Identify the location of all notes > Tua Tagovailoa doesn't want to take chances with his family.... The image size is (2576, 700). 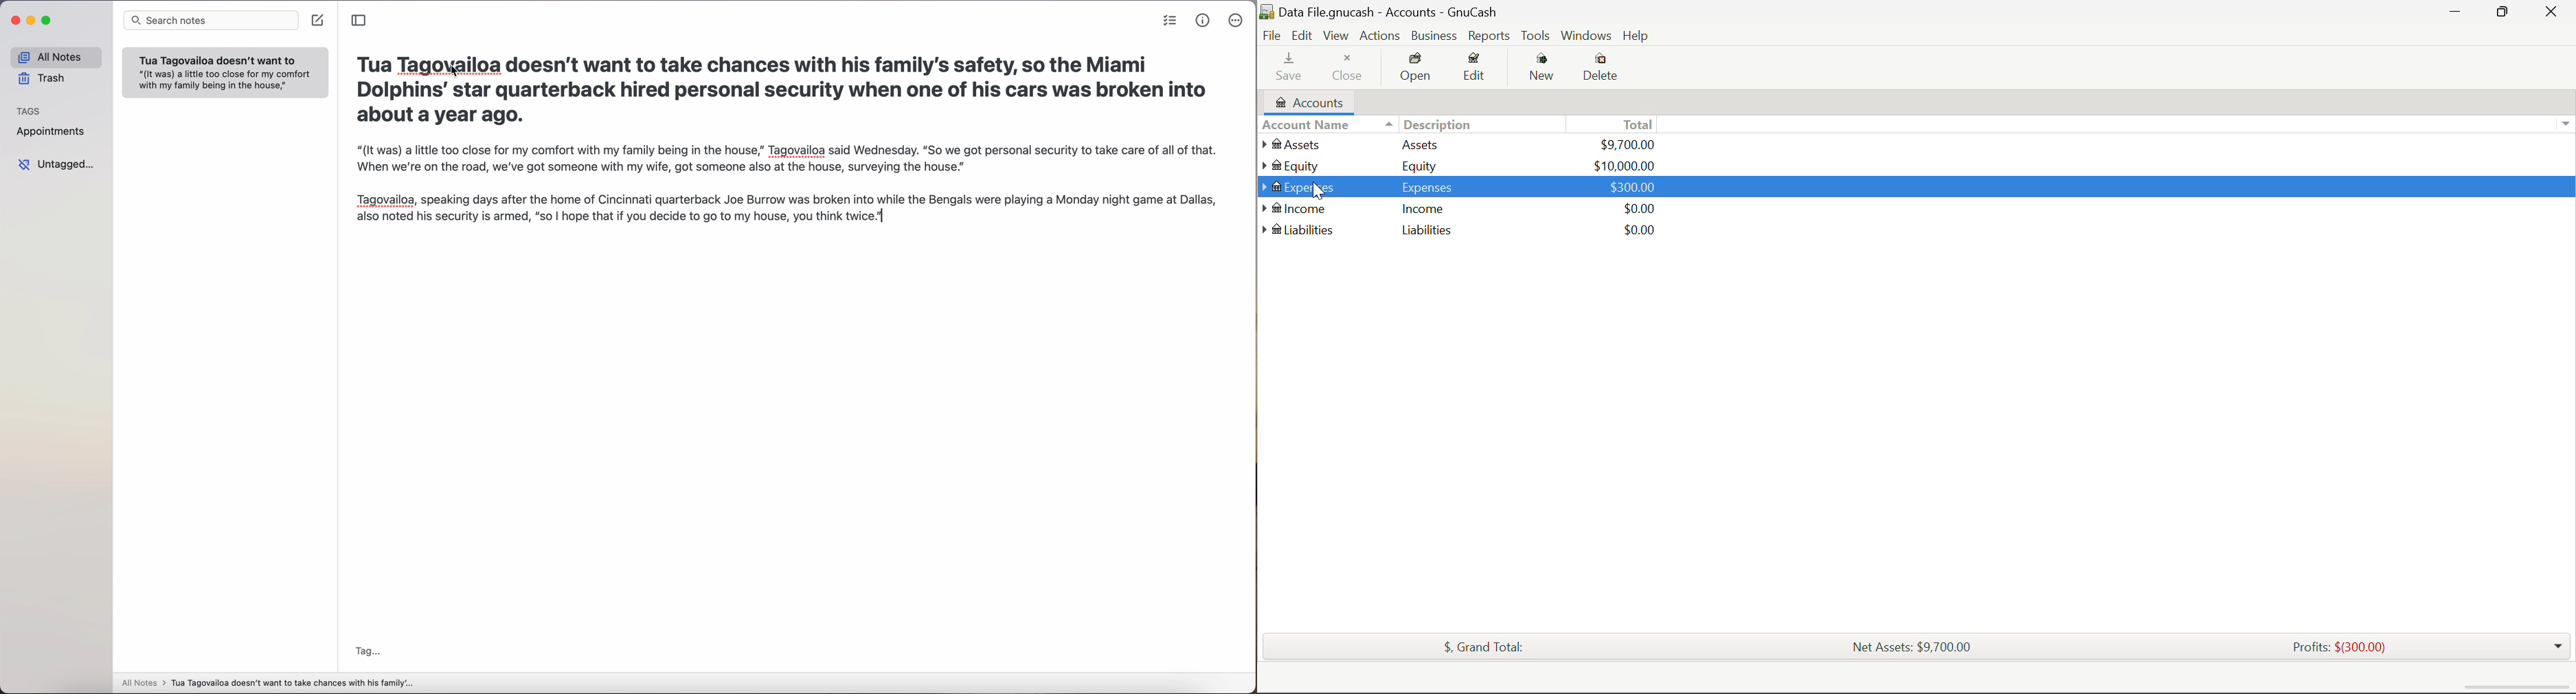
(268, 683).